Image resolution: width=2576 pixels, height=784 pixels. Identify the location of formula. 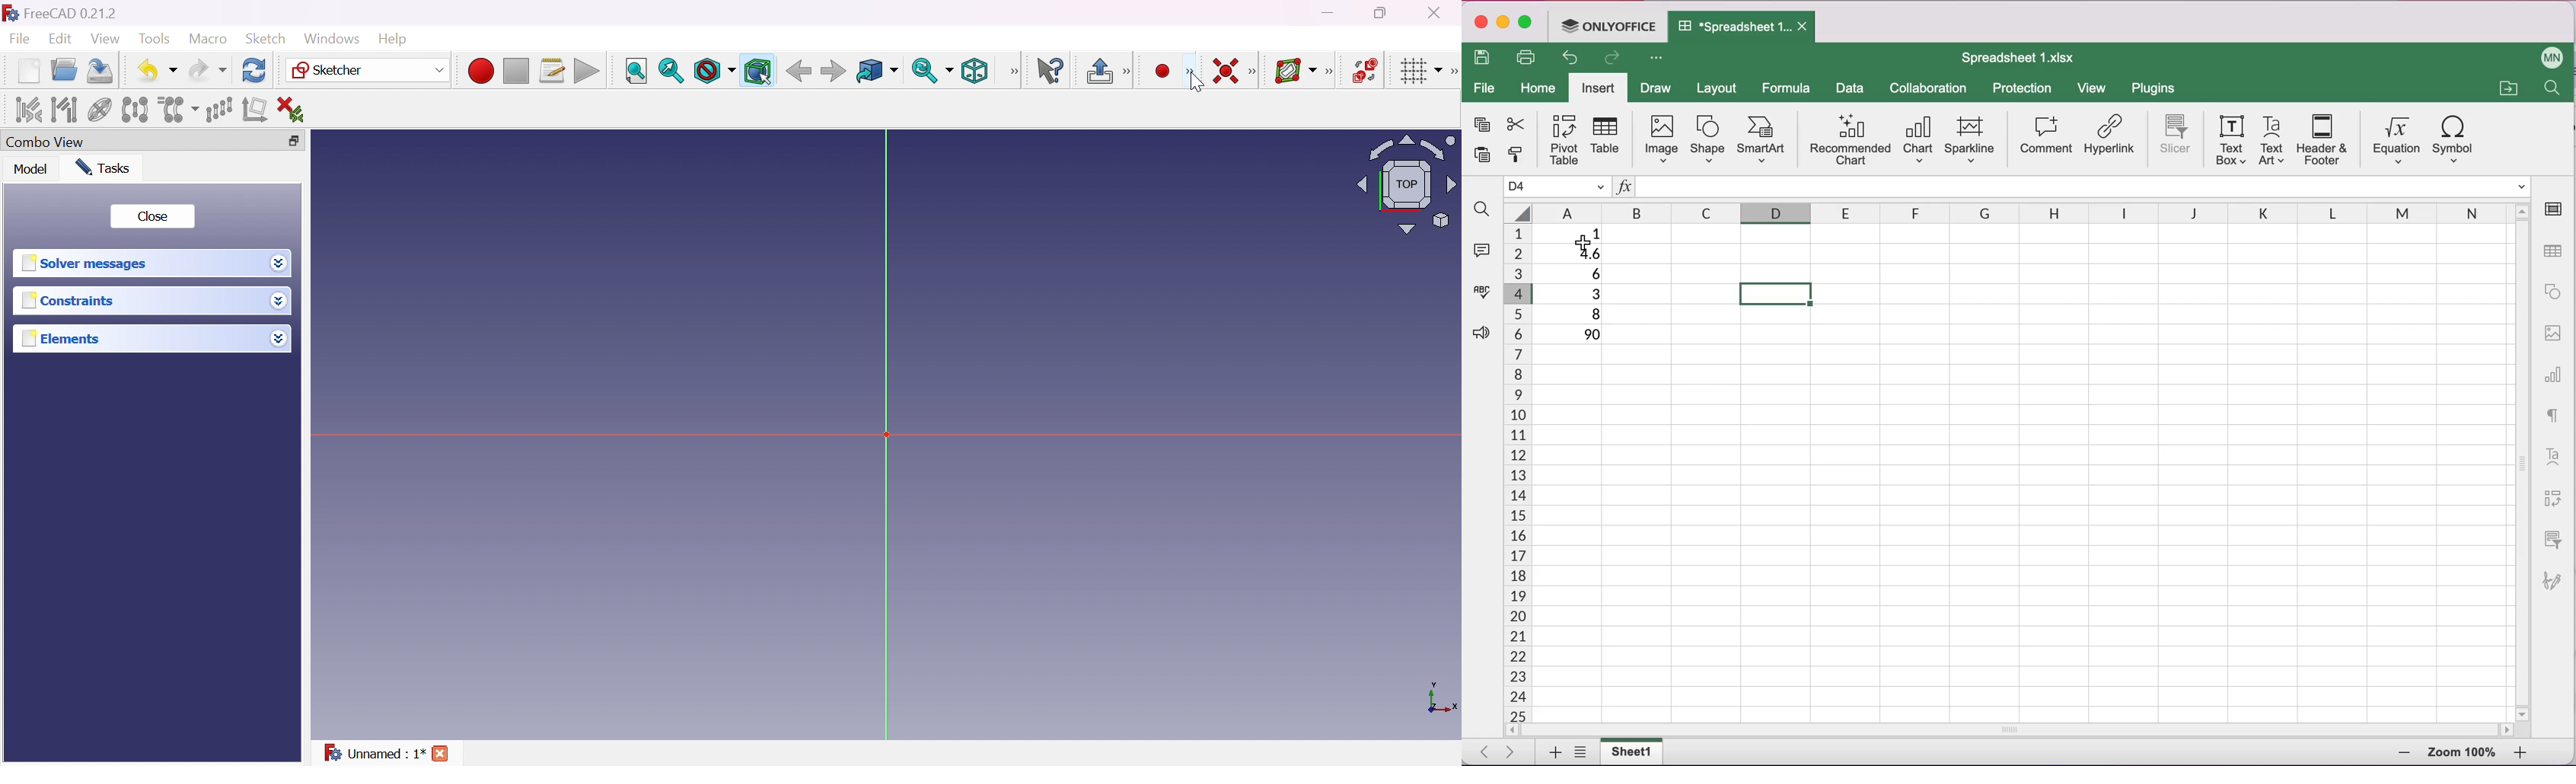
(1790, 87).